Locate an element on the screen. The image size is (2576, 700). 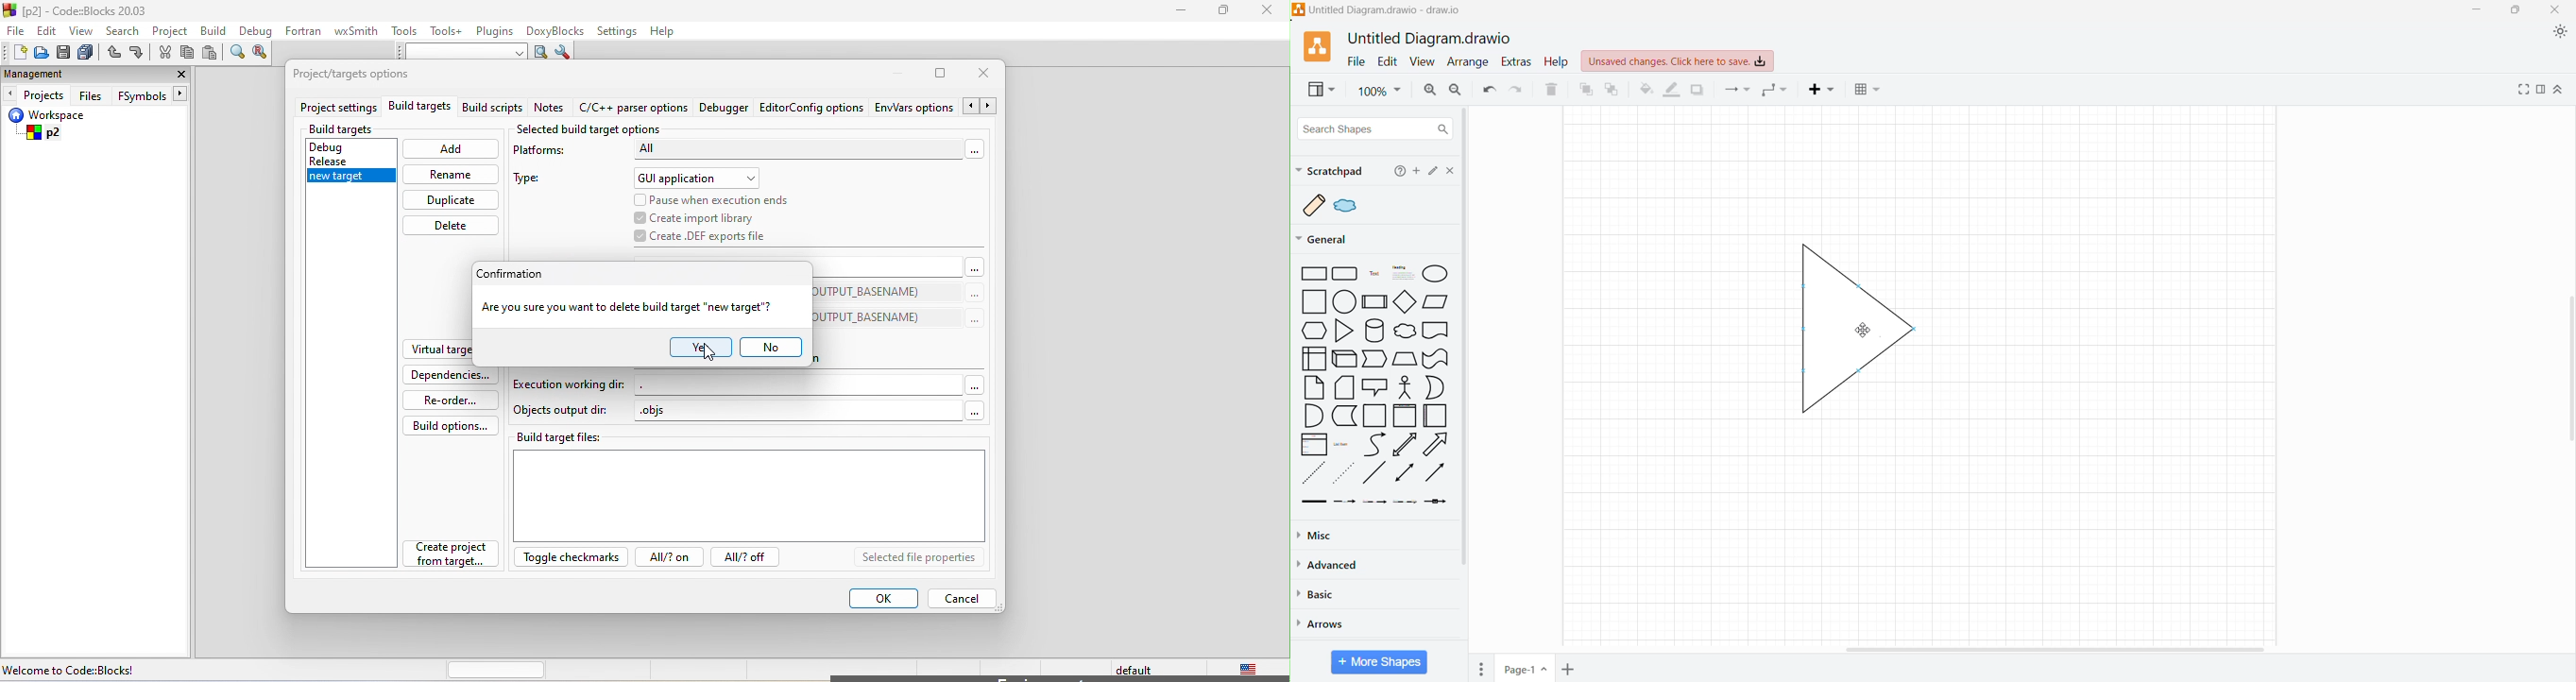
Pages is located at coordinates (1481, 668).